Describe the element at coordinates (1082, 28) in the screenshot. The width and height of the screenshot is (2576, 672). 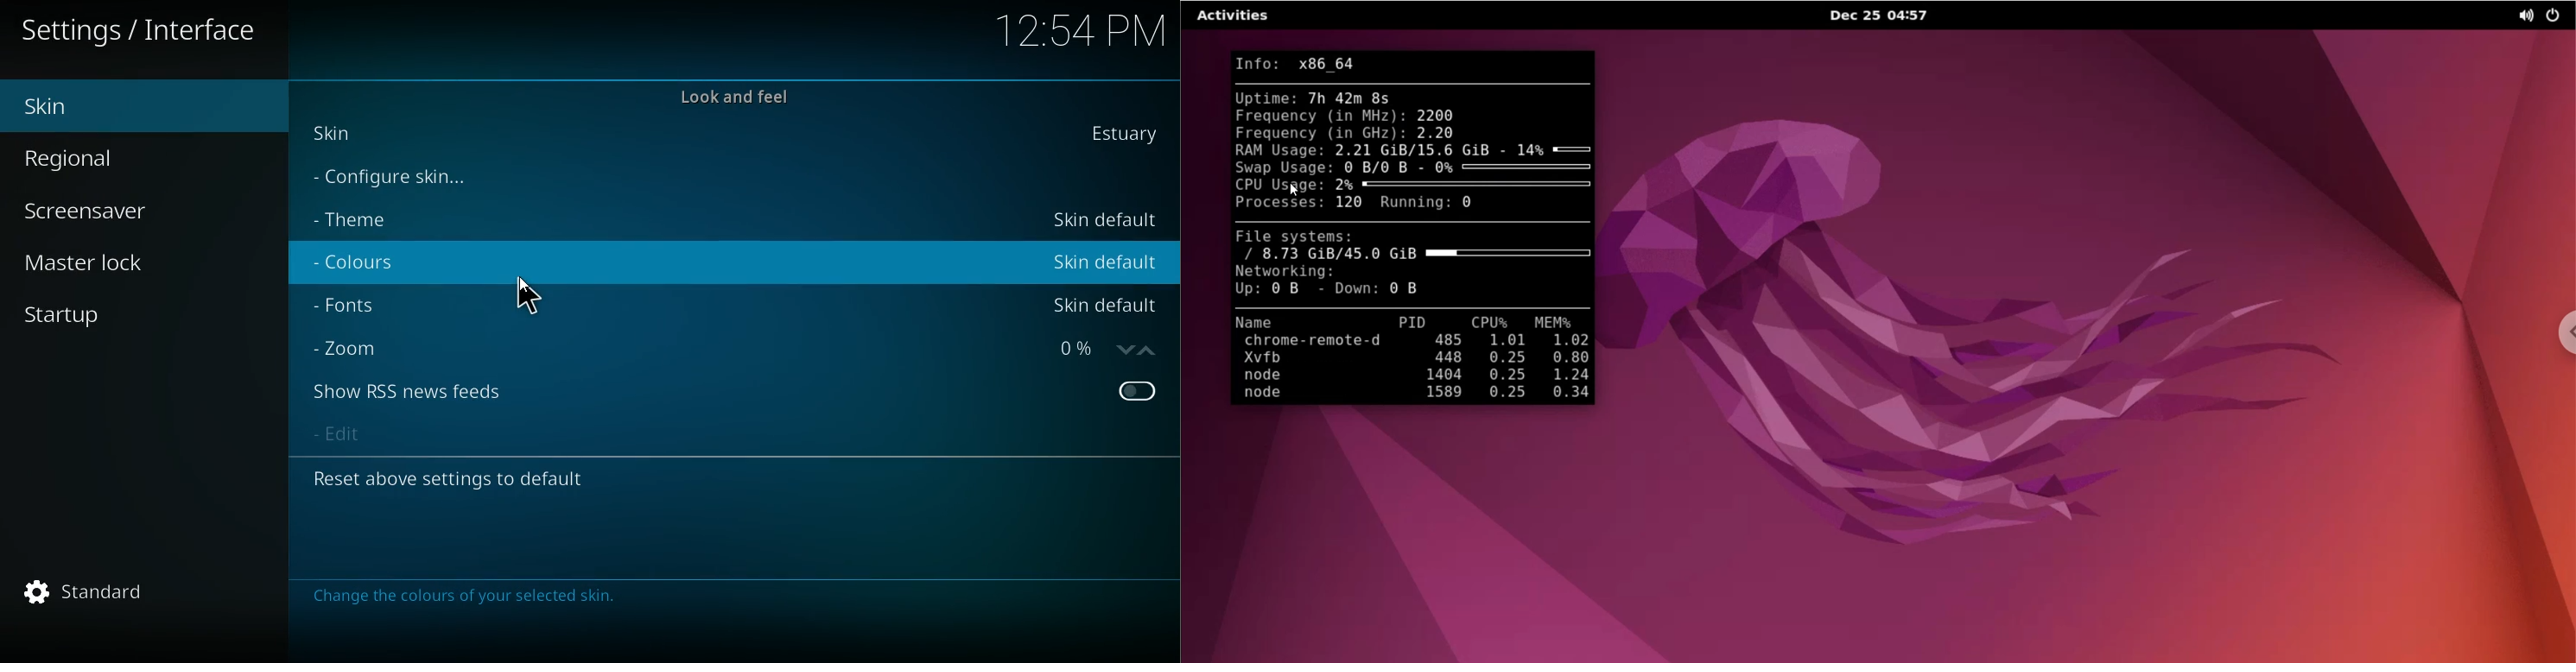
I see `time` at that location.